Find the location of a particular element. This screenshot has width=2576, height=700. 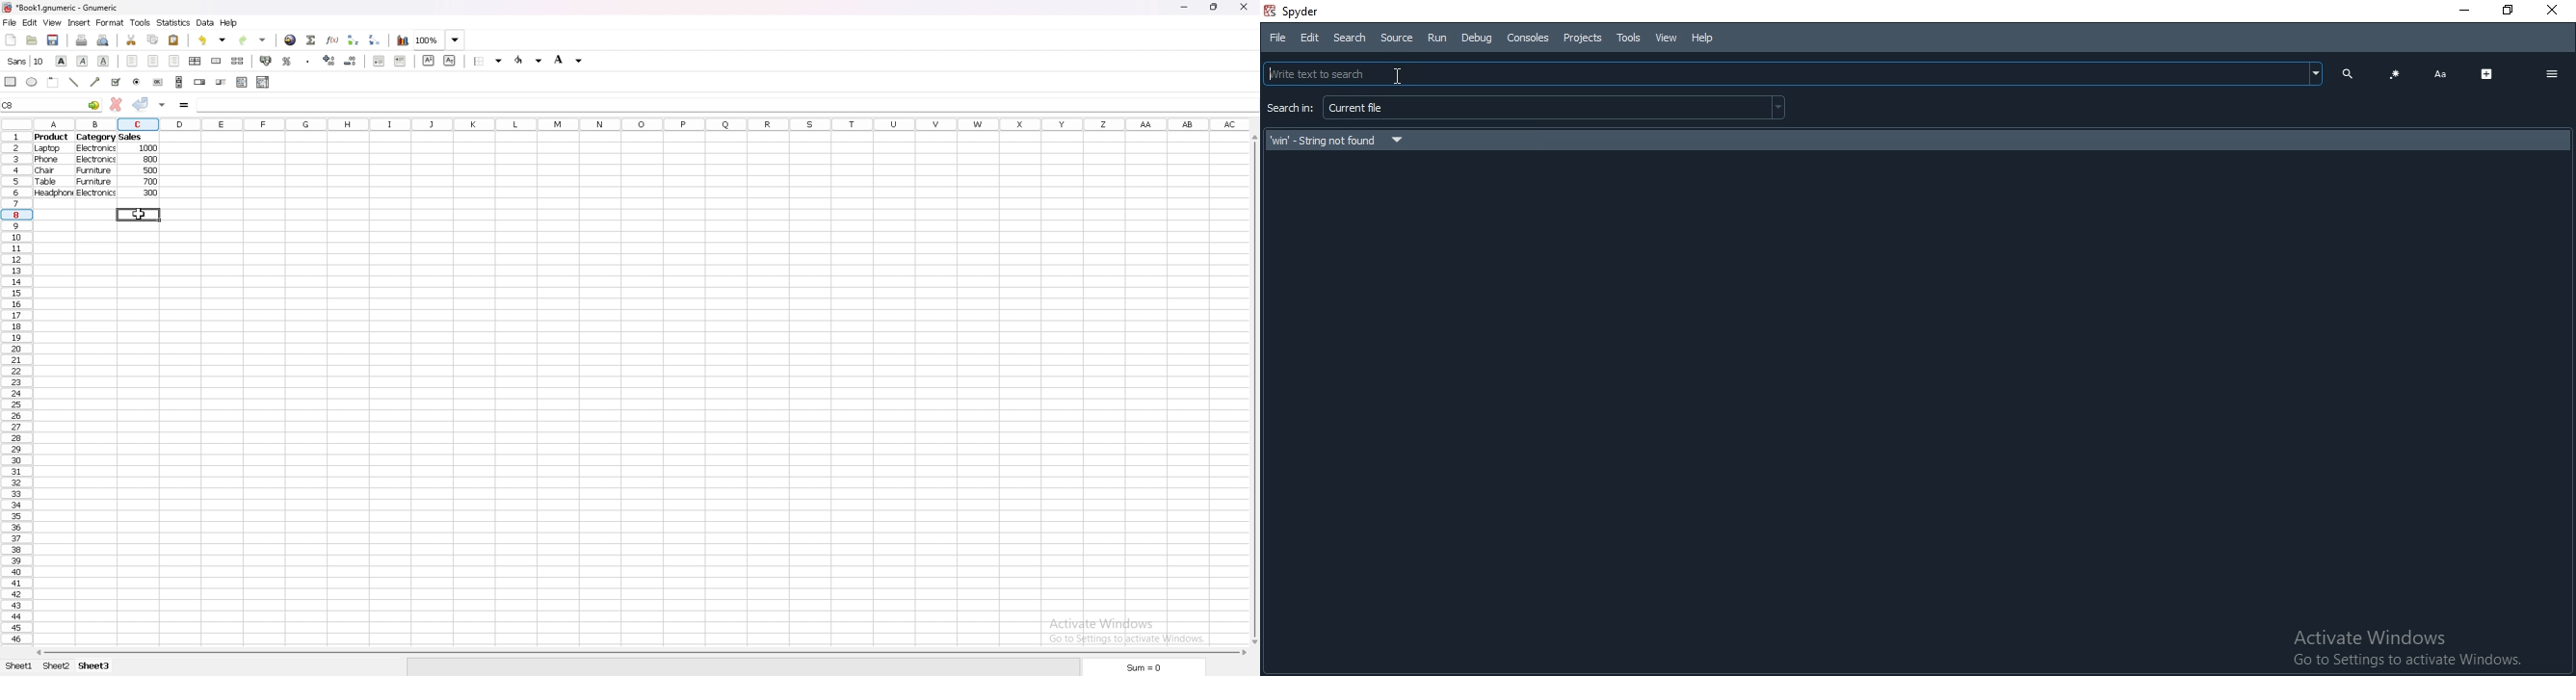

sort ascending is located at coordinates (354, 39).